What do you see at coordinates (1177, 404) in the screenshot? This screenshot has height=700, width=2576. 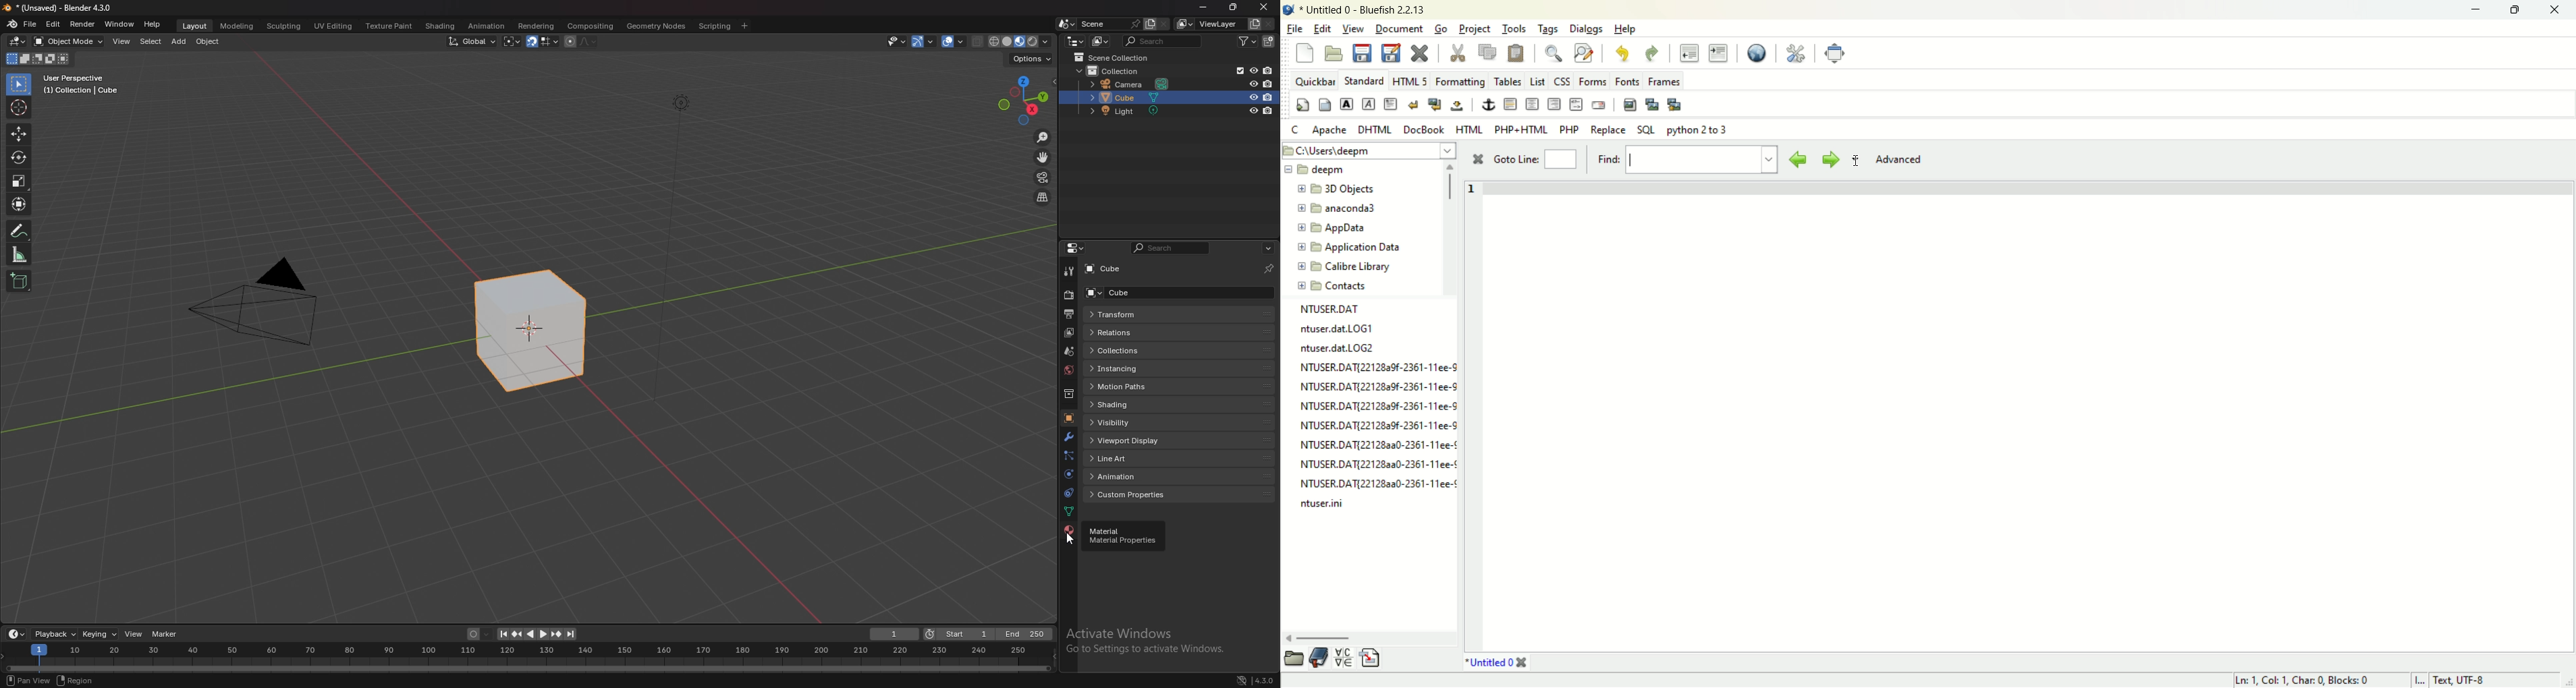 I see `shading` at bounding box center [1177, 404].